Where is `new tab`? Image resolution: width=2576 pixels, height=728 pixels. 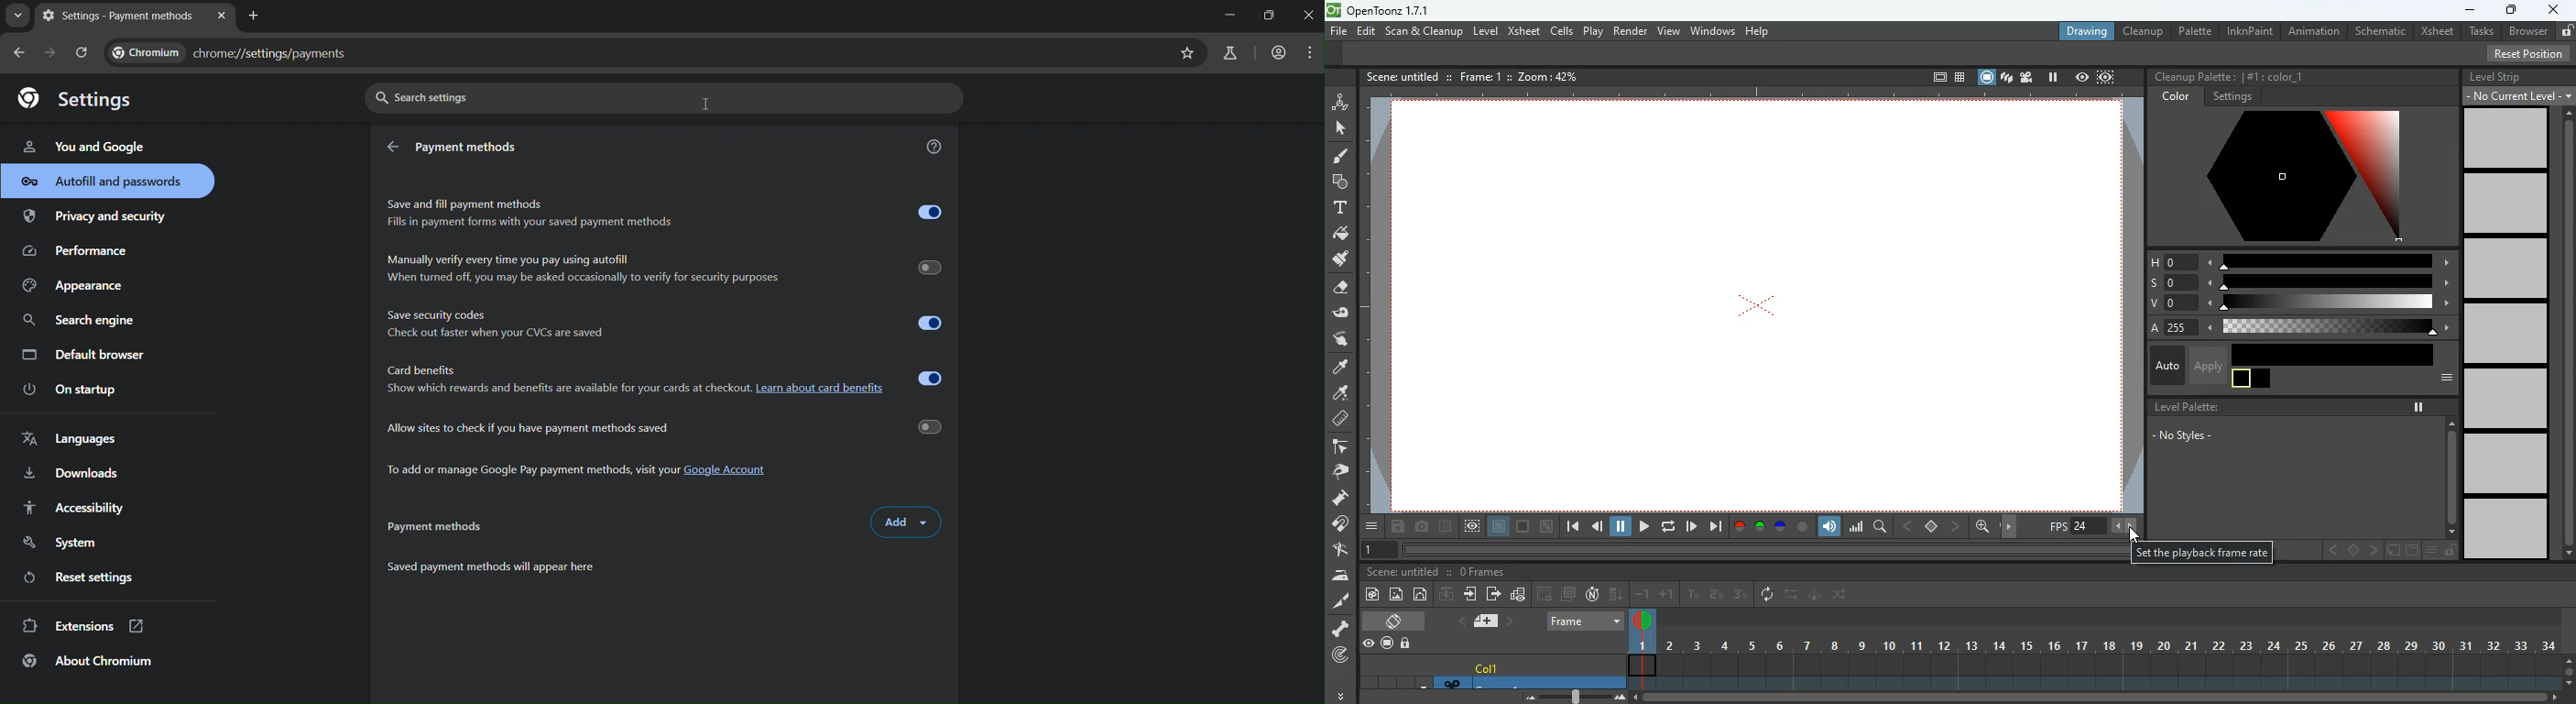
new tab is located at coordinates (256, 15).